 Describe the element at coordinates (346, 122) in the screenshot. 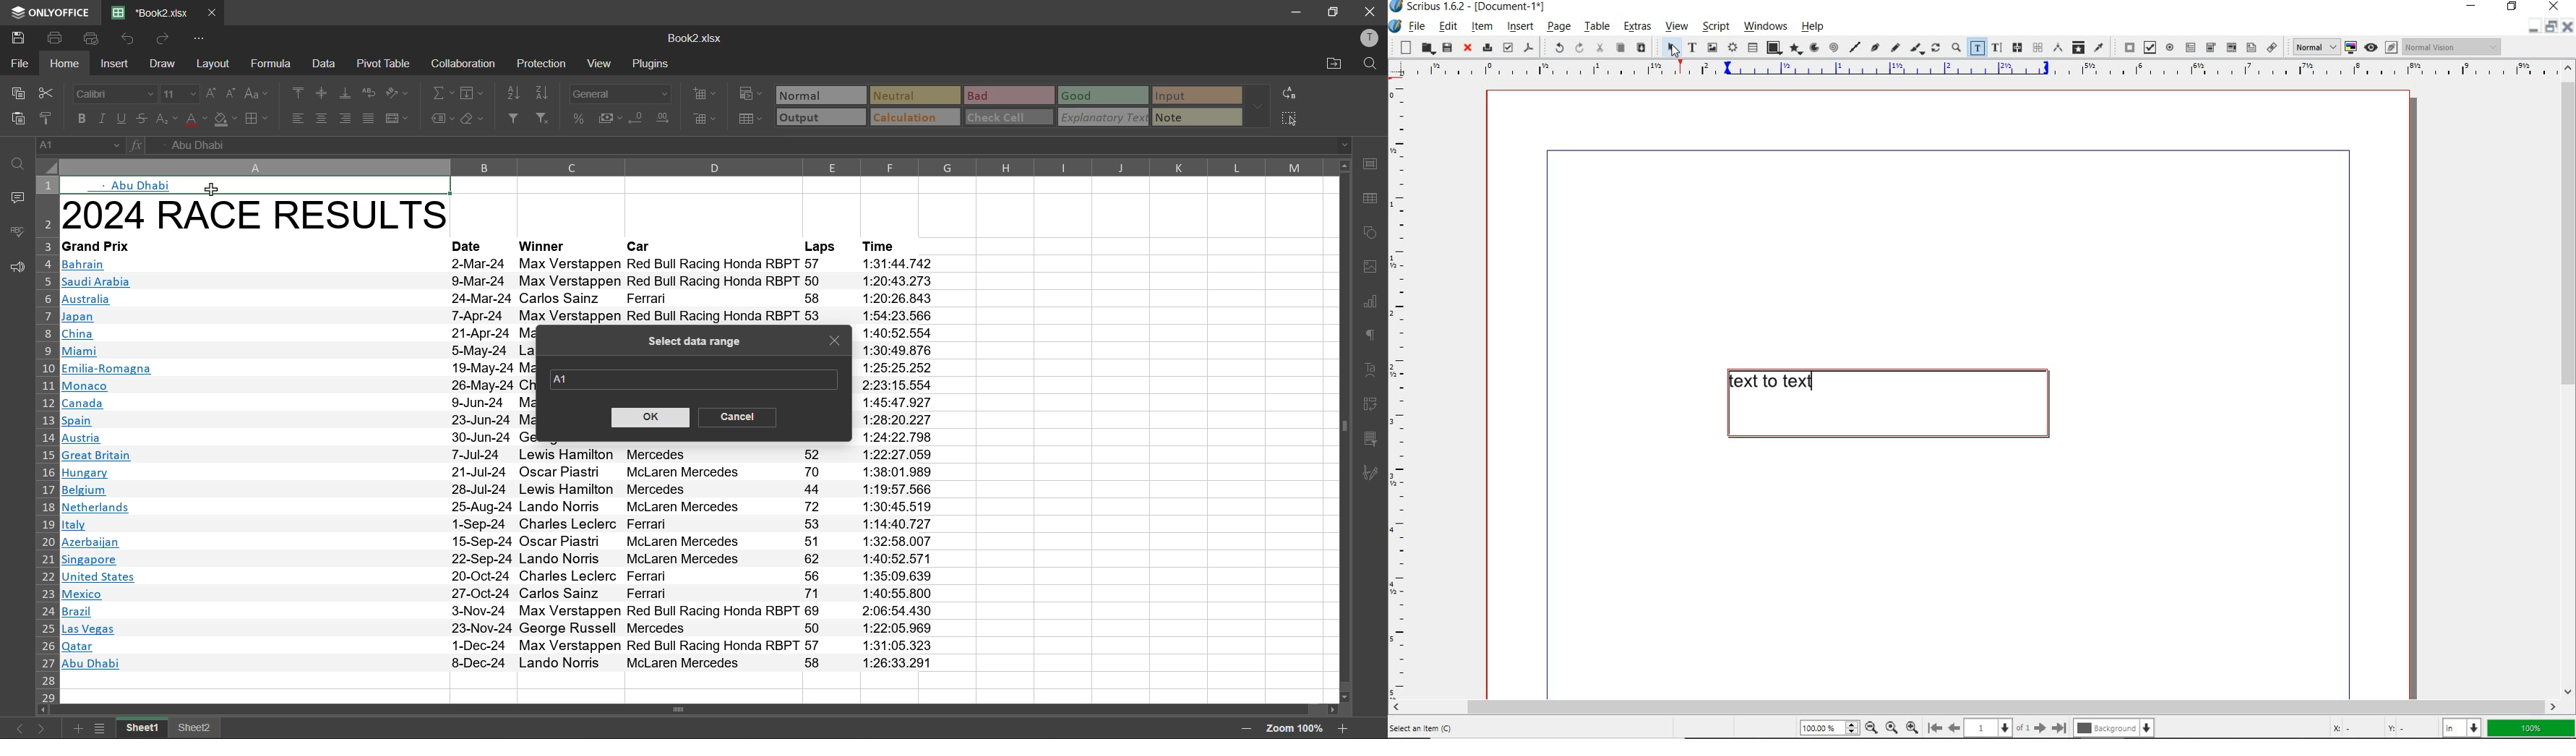

I see `align  right` at that location.